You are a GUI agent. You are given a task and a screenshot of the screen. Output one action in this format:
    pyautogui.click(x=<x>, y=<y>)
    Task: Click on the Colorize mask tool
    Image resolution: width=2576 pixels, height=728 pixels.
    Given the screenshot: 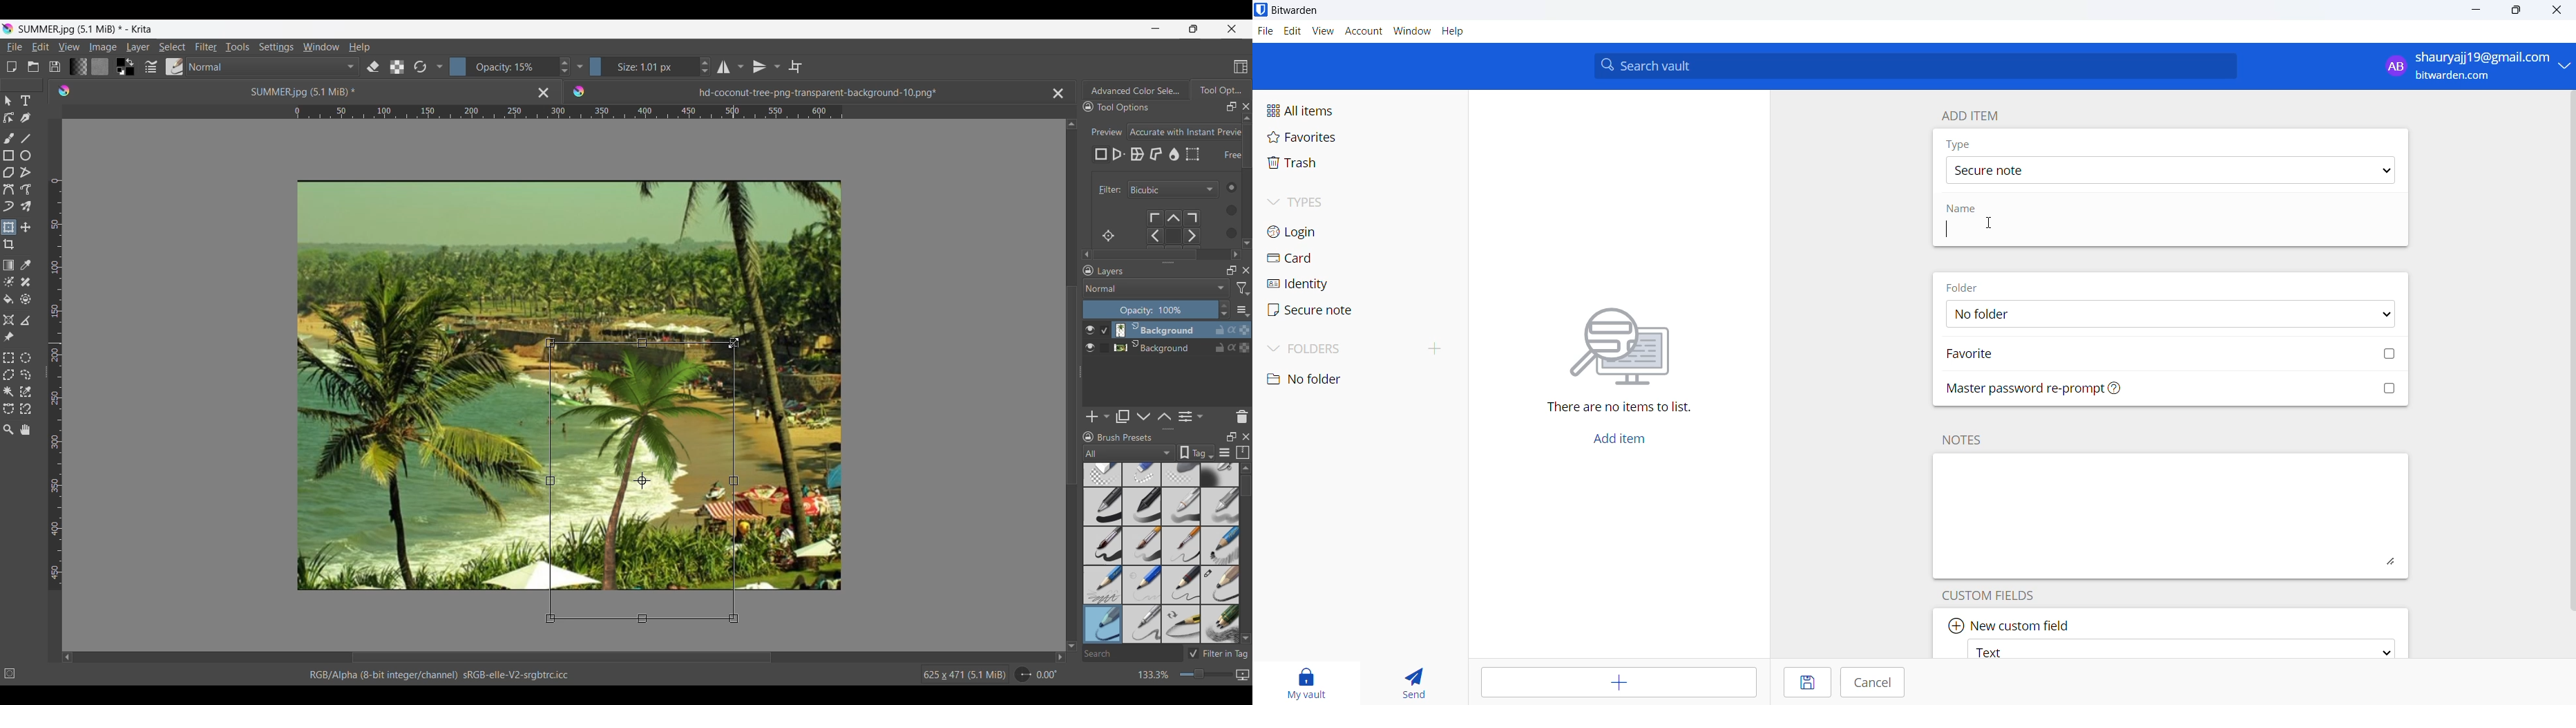 What is the action you would take?
    pyautogui.click(x=9, y=281)
    